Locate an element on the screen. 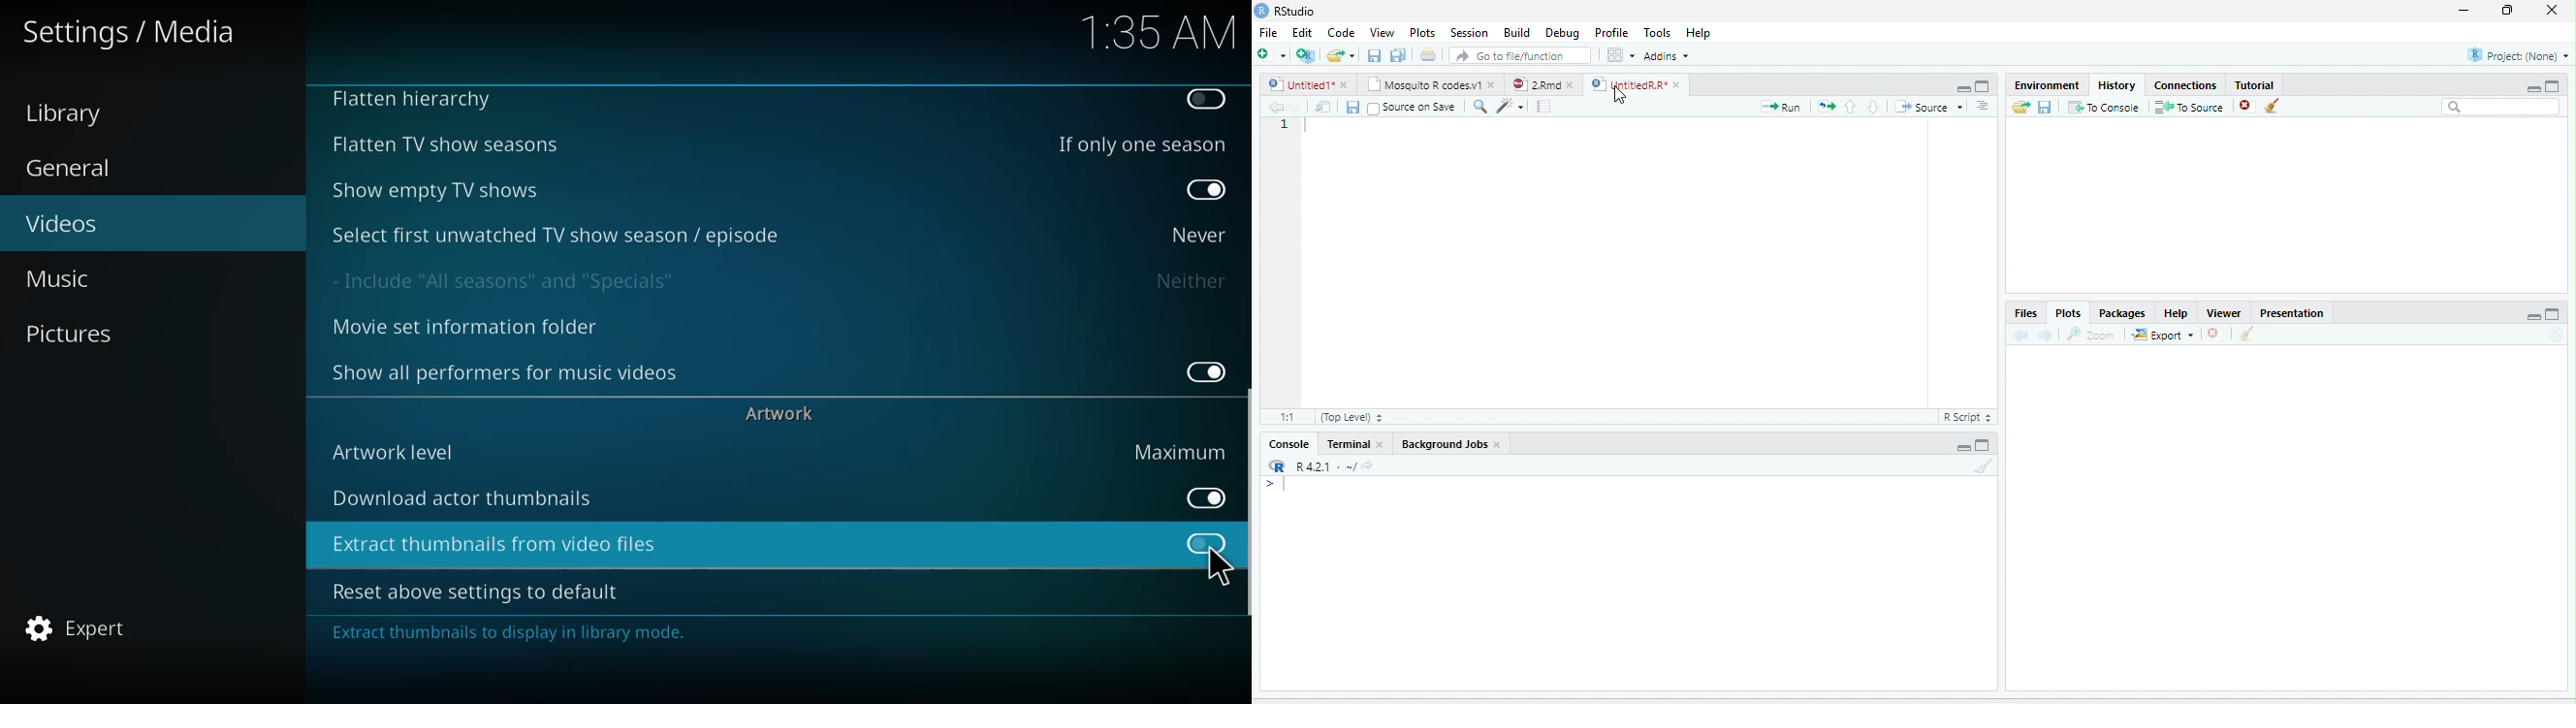 This screenshot has height=728, width=2576. To Source is located at coordinates (2188, 107).